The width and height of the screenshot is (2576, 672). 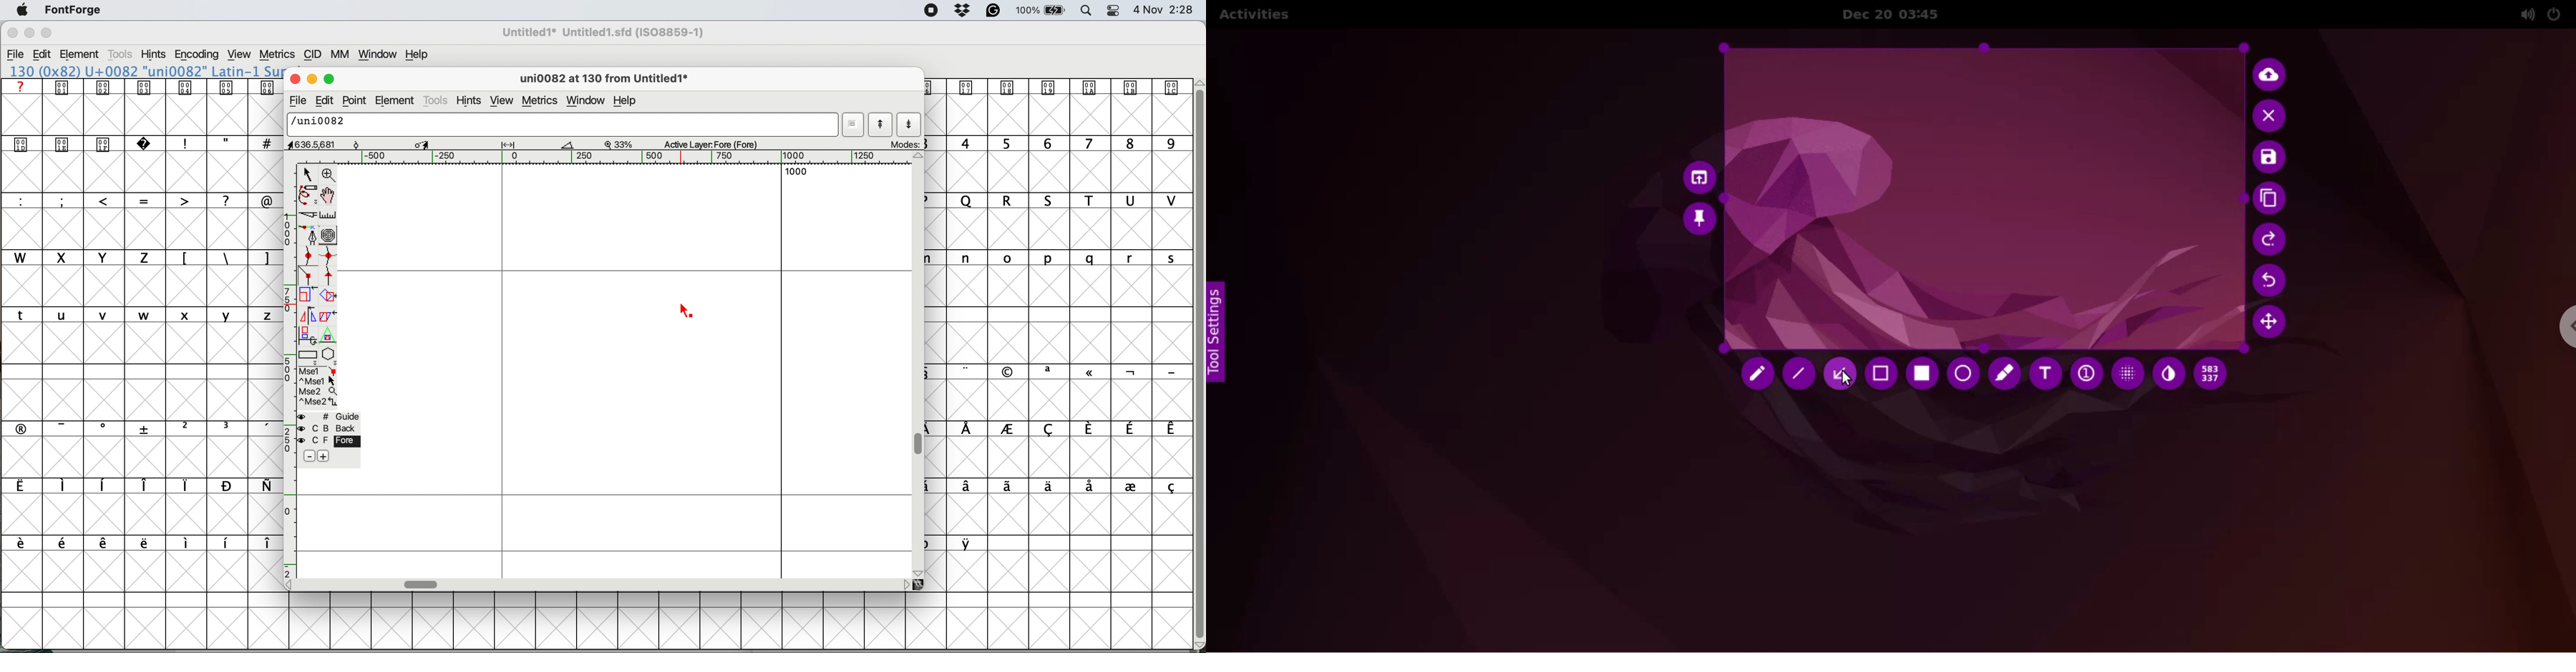 I want to click on symbols, so click(x=146, y=543).